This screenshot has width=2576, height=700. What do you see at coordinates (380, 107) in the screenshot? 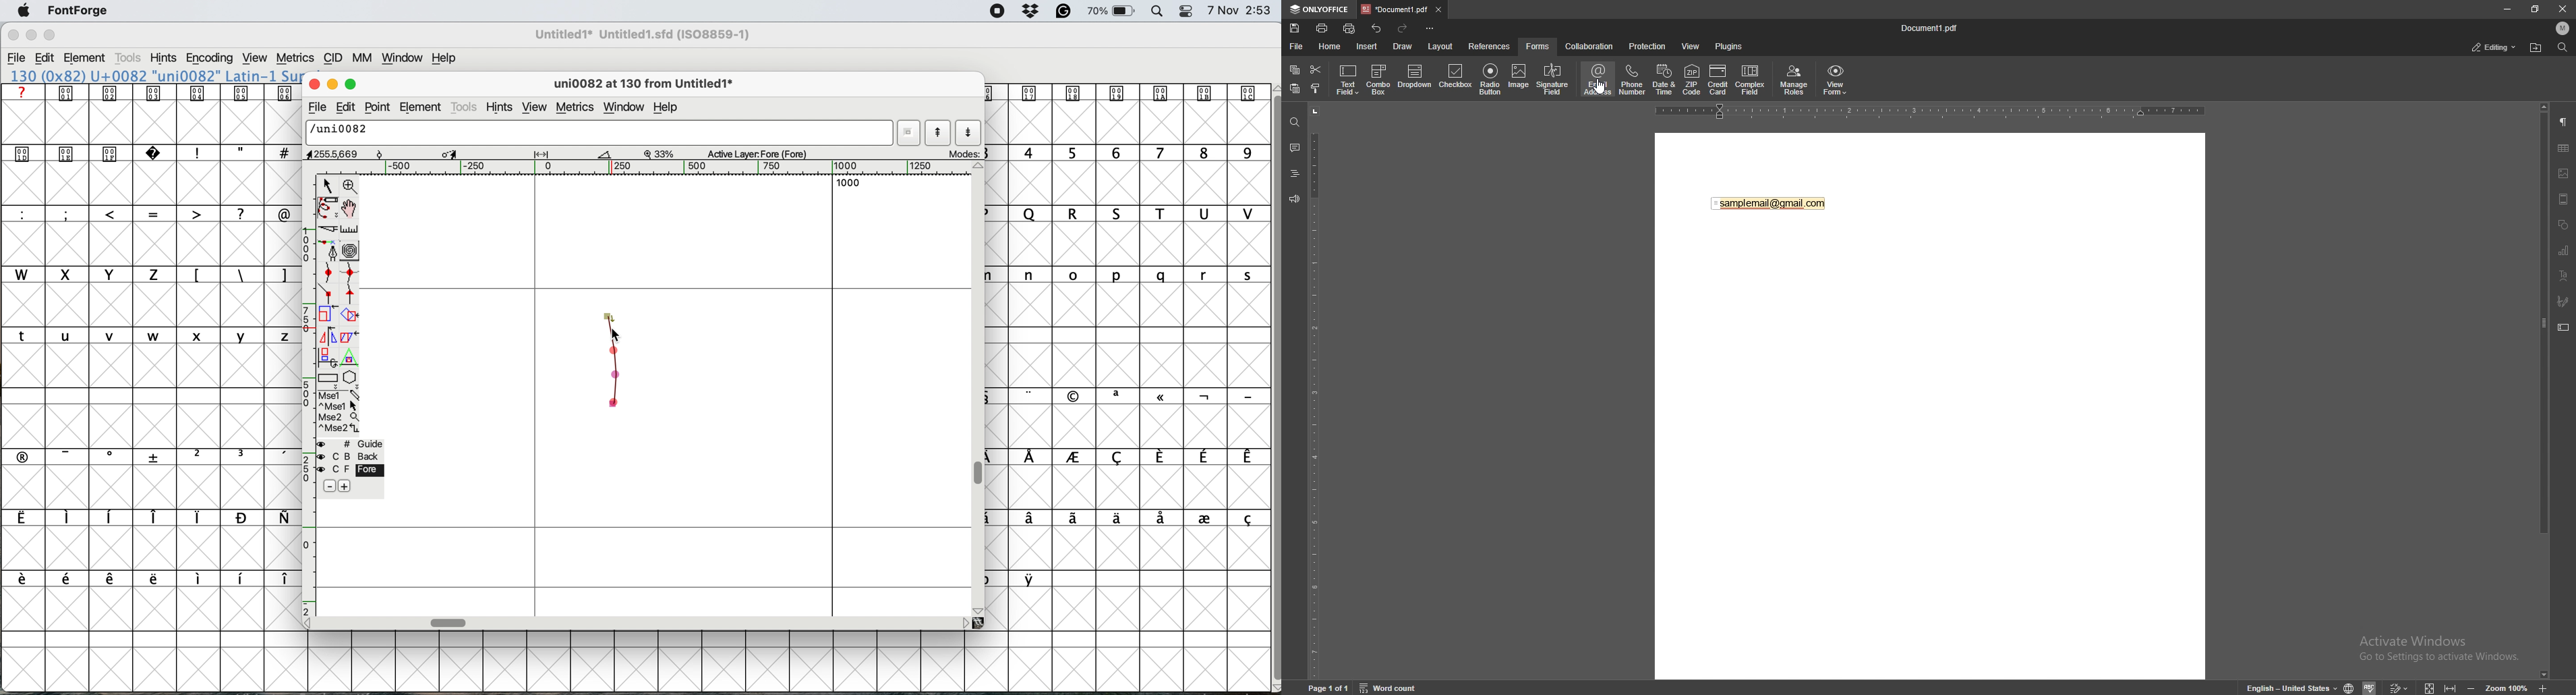
I see `point` at bounding box center [380, 107].